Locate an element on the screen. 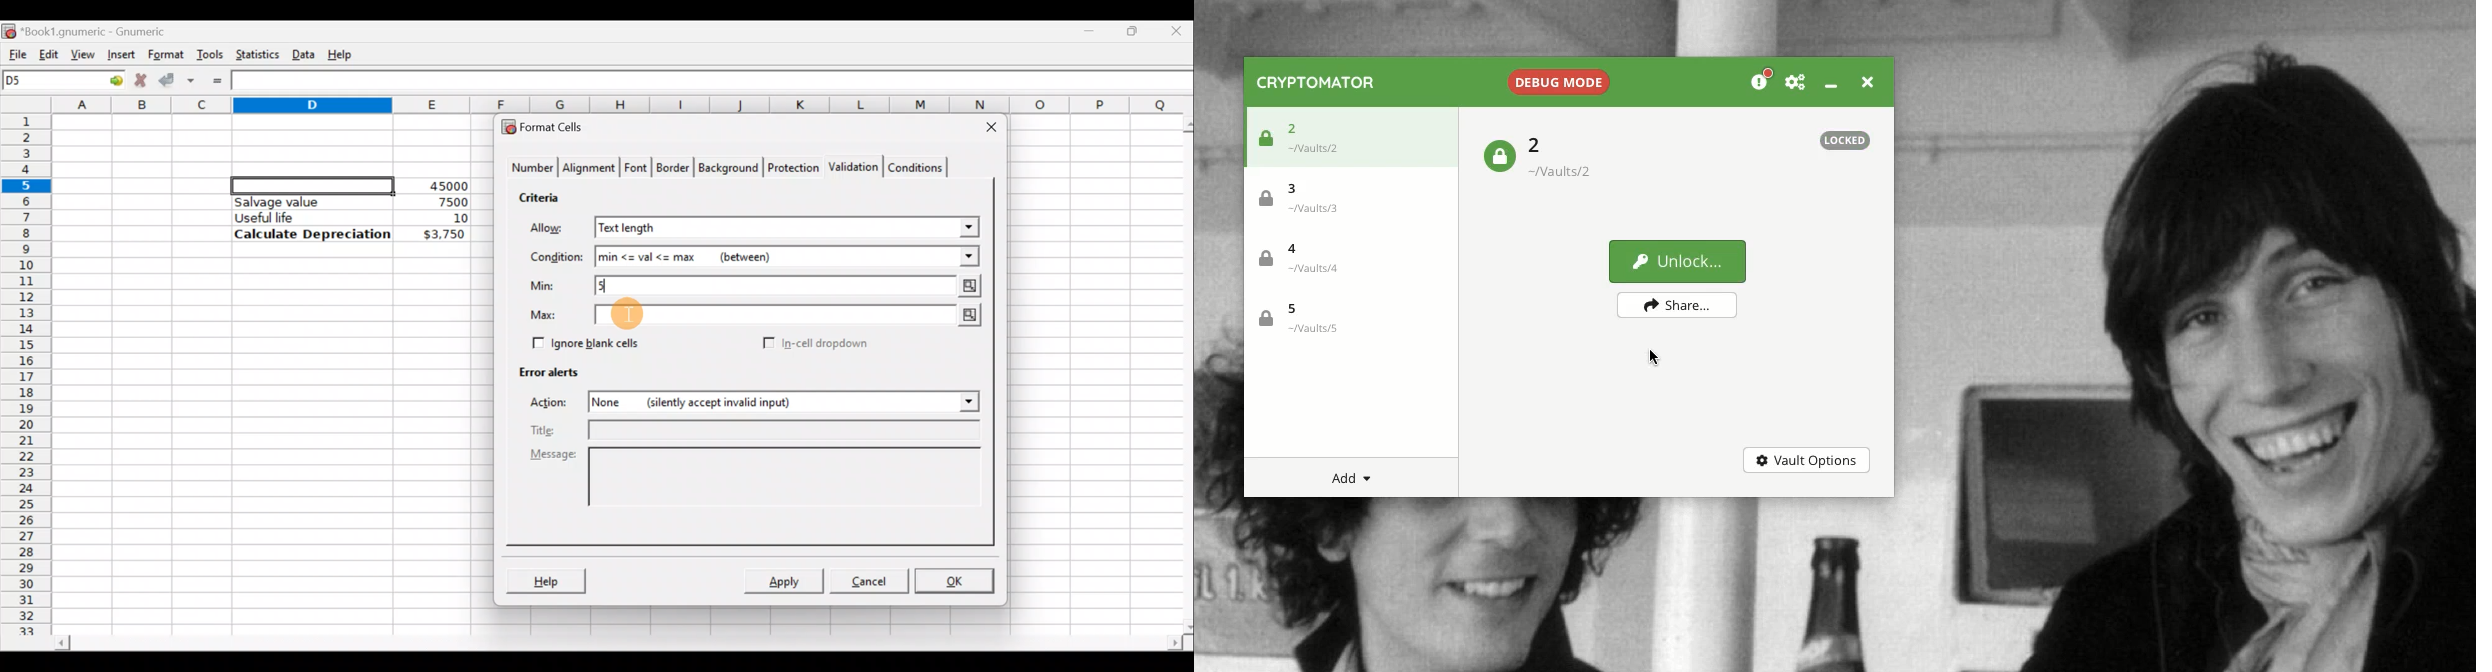 Image resolution: width=2492 pixels, height=672 pixels. Maximize is located at coordinates (1136, 29).